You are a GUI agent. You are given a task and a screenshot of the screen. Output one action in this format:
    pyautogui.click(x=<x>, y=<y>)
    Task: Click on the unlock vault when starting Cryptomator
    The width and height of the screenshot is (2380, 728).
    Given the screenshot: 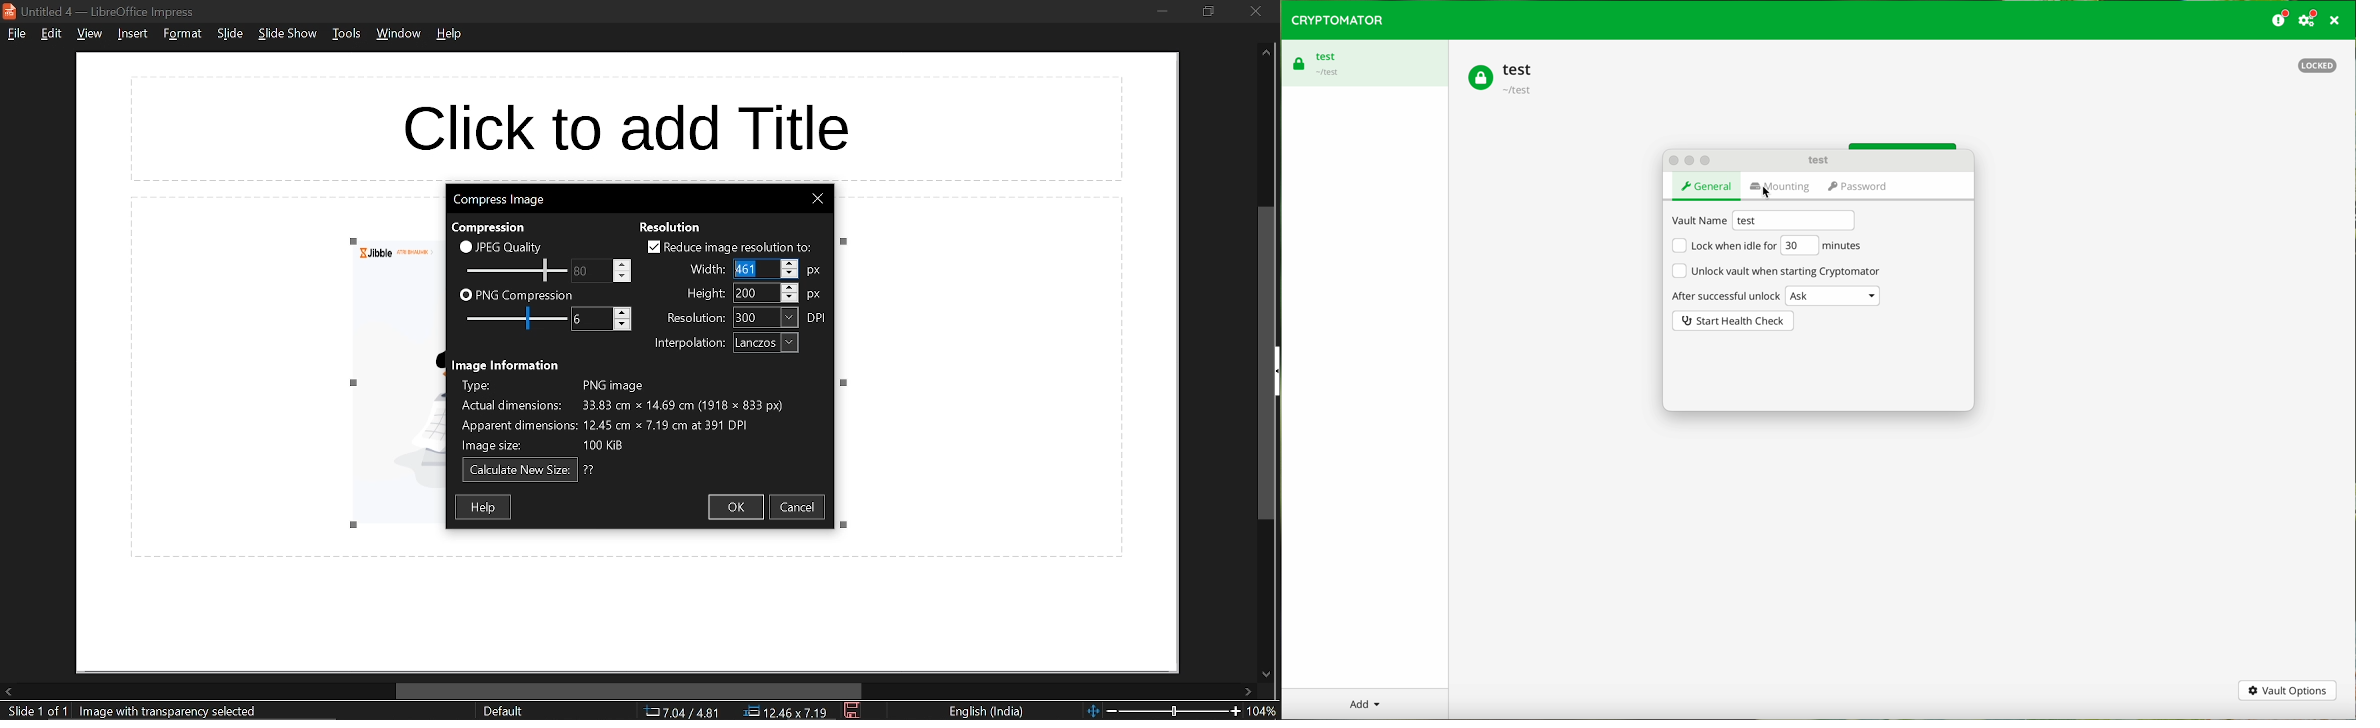 What is the action you would take?
    pyautogui.click(x=1775, y=270)
    